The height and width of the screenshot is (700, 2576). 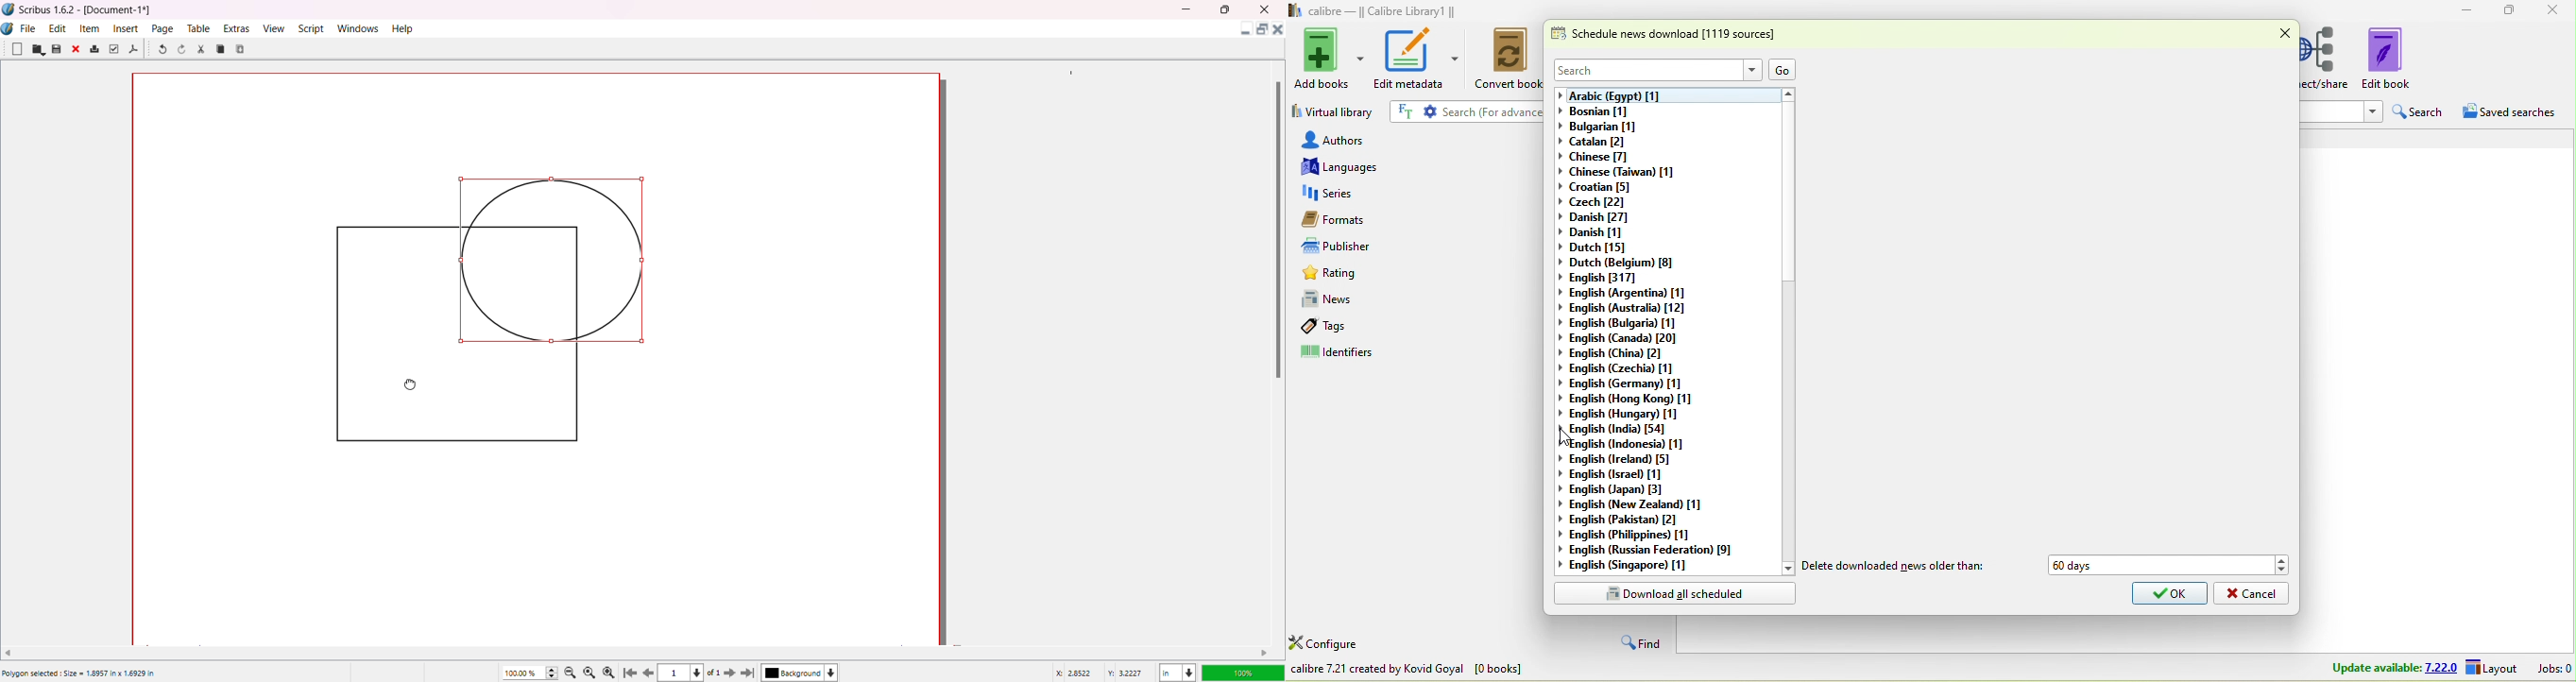 I want to click on Last, so click(x=750, y=672).